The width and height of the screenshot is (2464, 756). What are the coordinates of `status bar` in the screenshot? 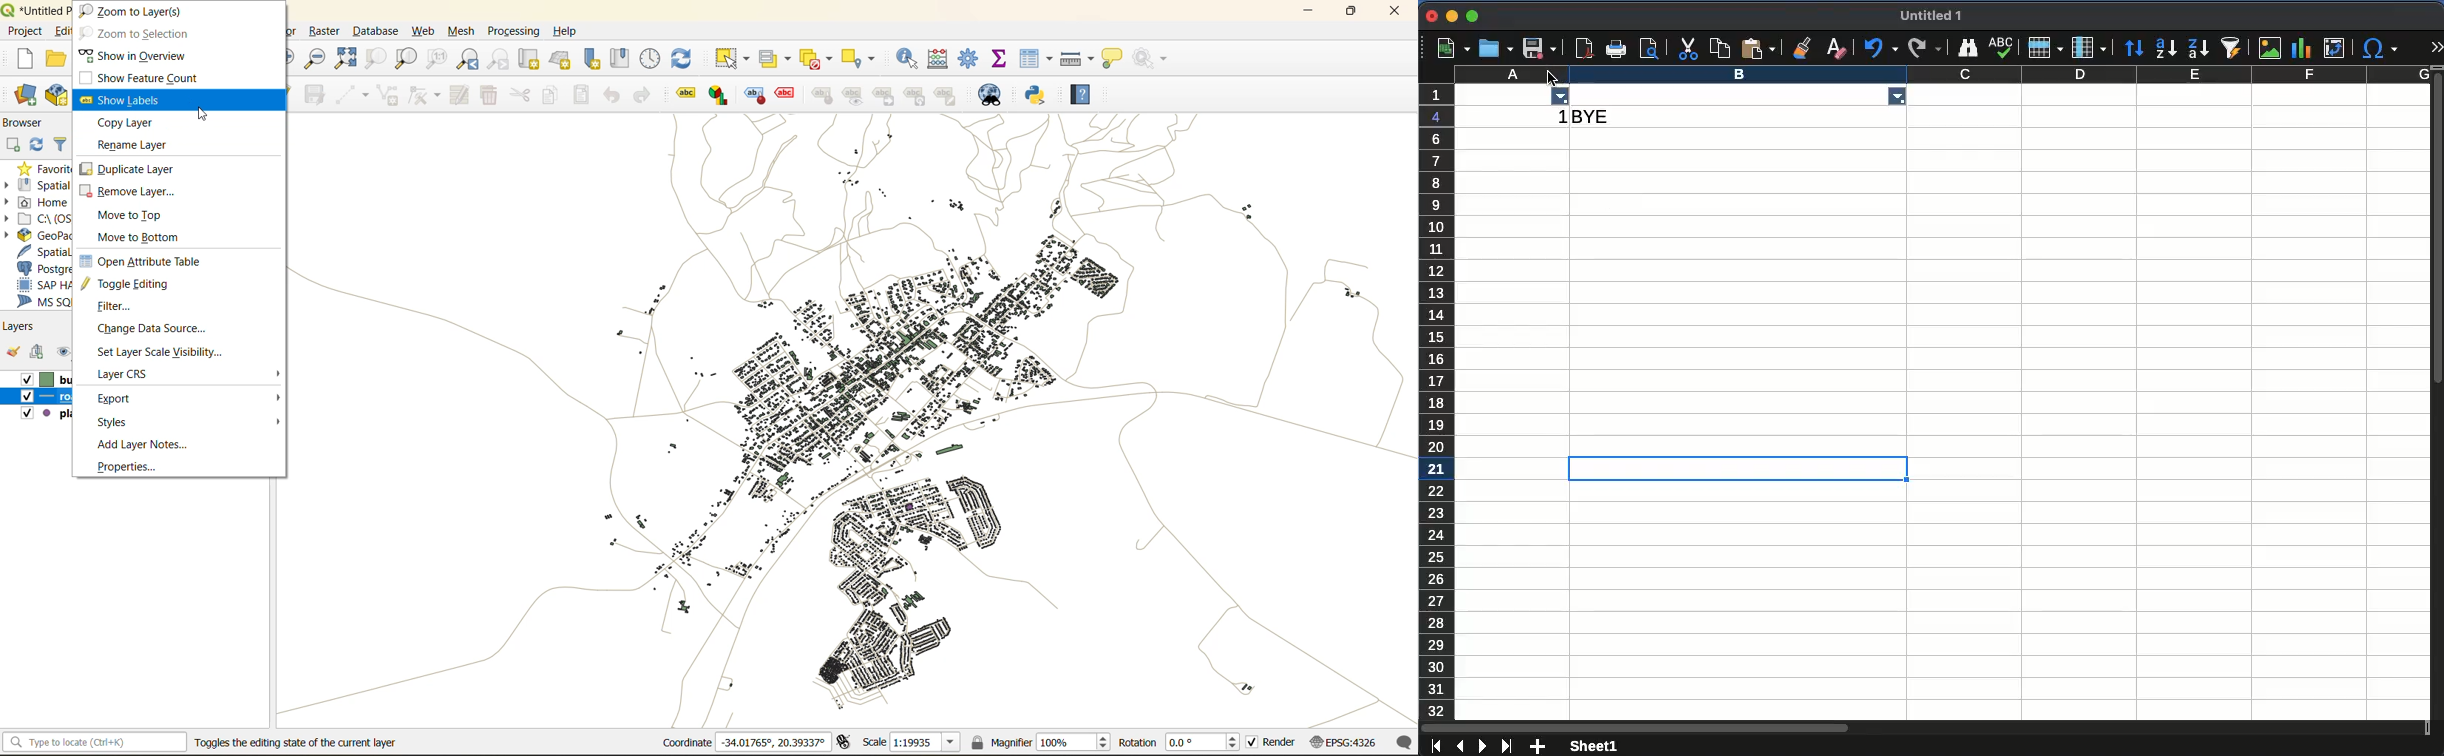 It's located at (95, 743).